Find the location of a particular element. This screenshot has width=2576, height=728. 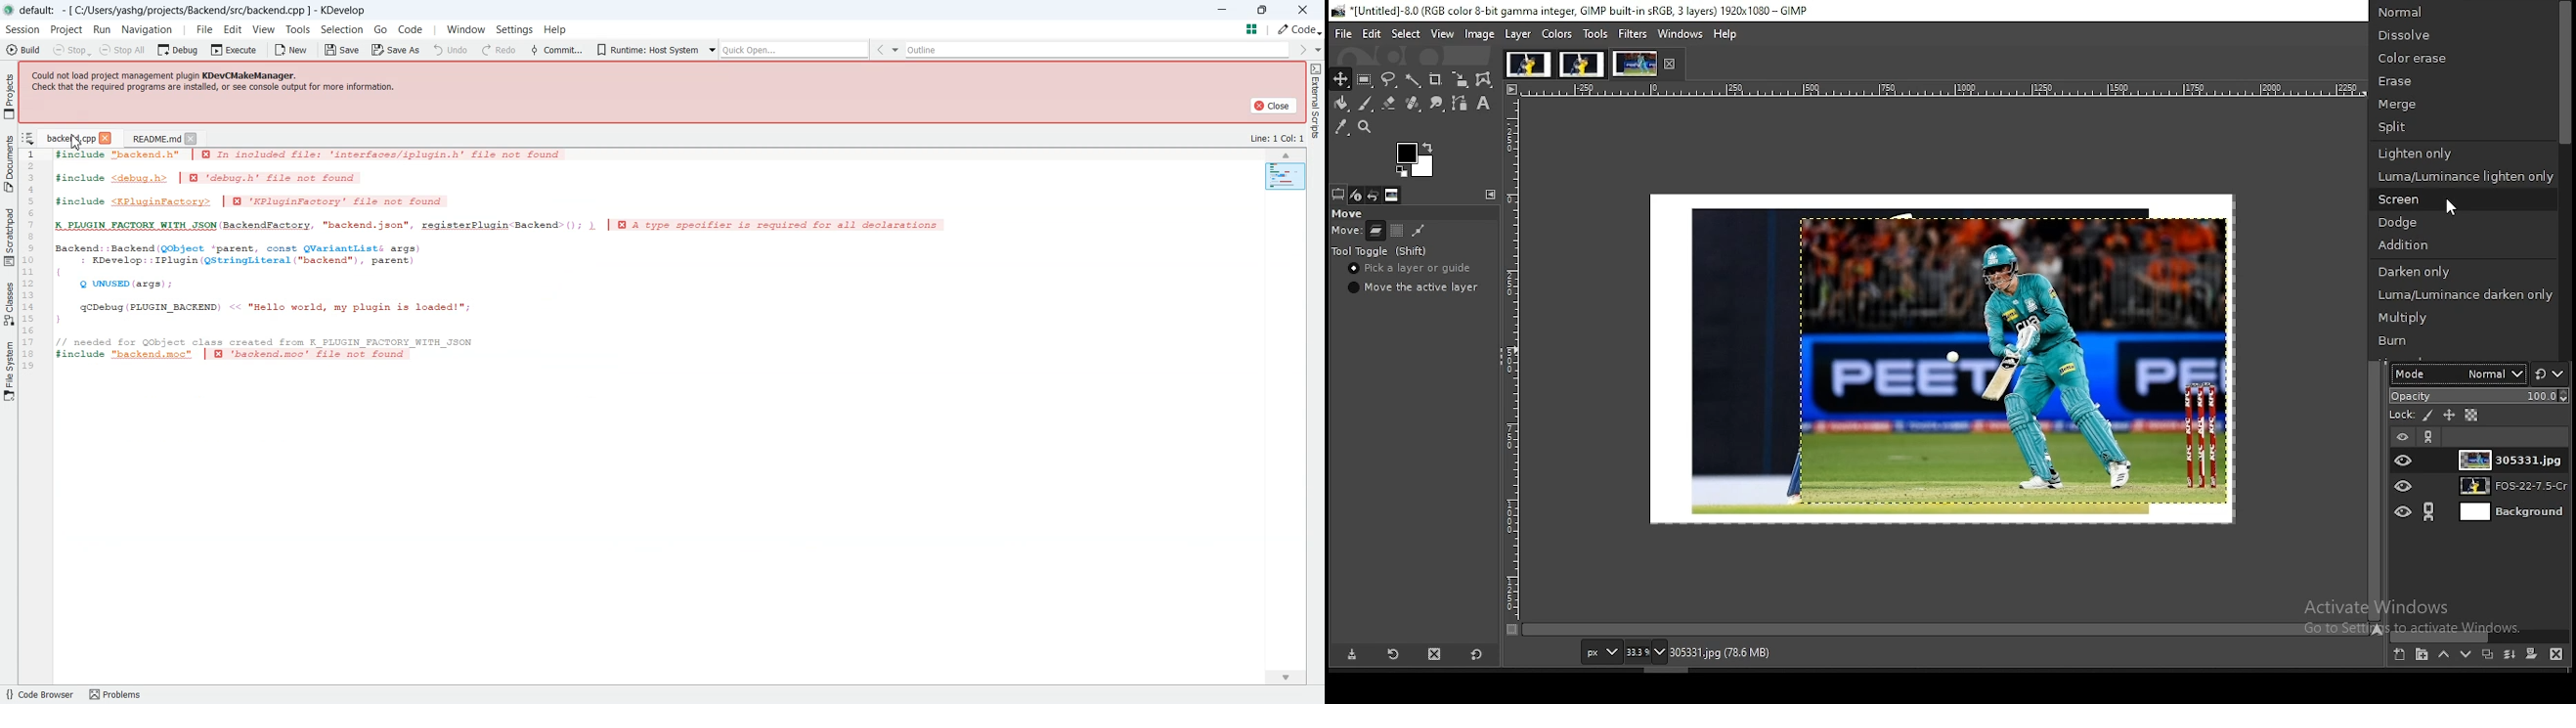

selection  is located at coordinates (342, 32).